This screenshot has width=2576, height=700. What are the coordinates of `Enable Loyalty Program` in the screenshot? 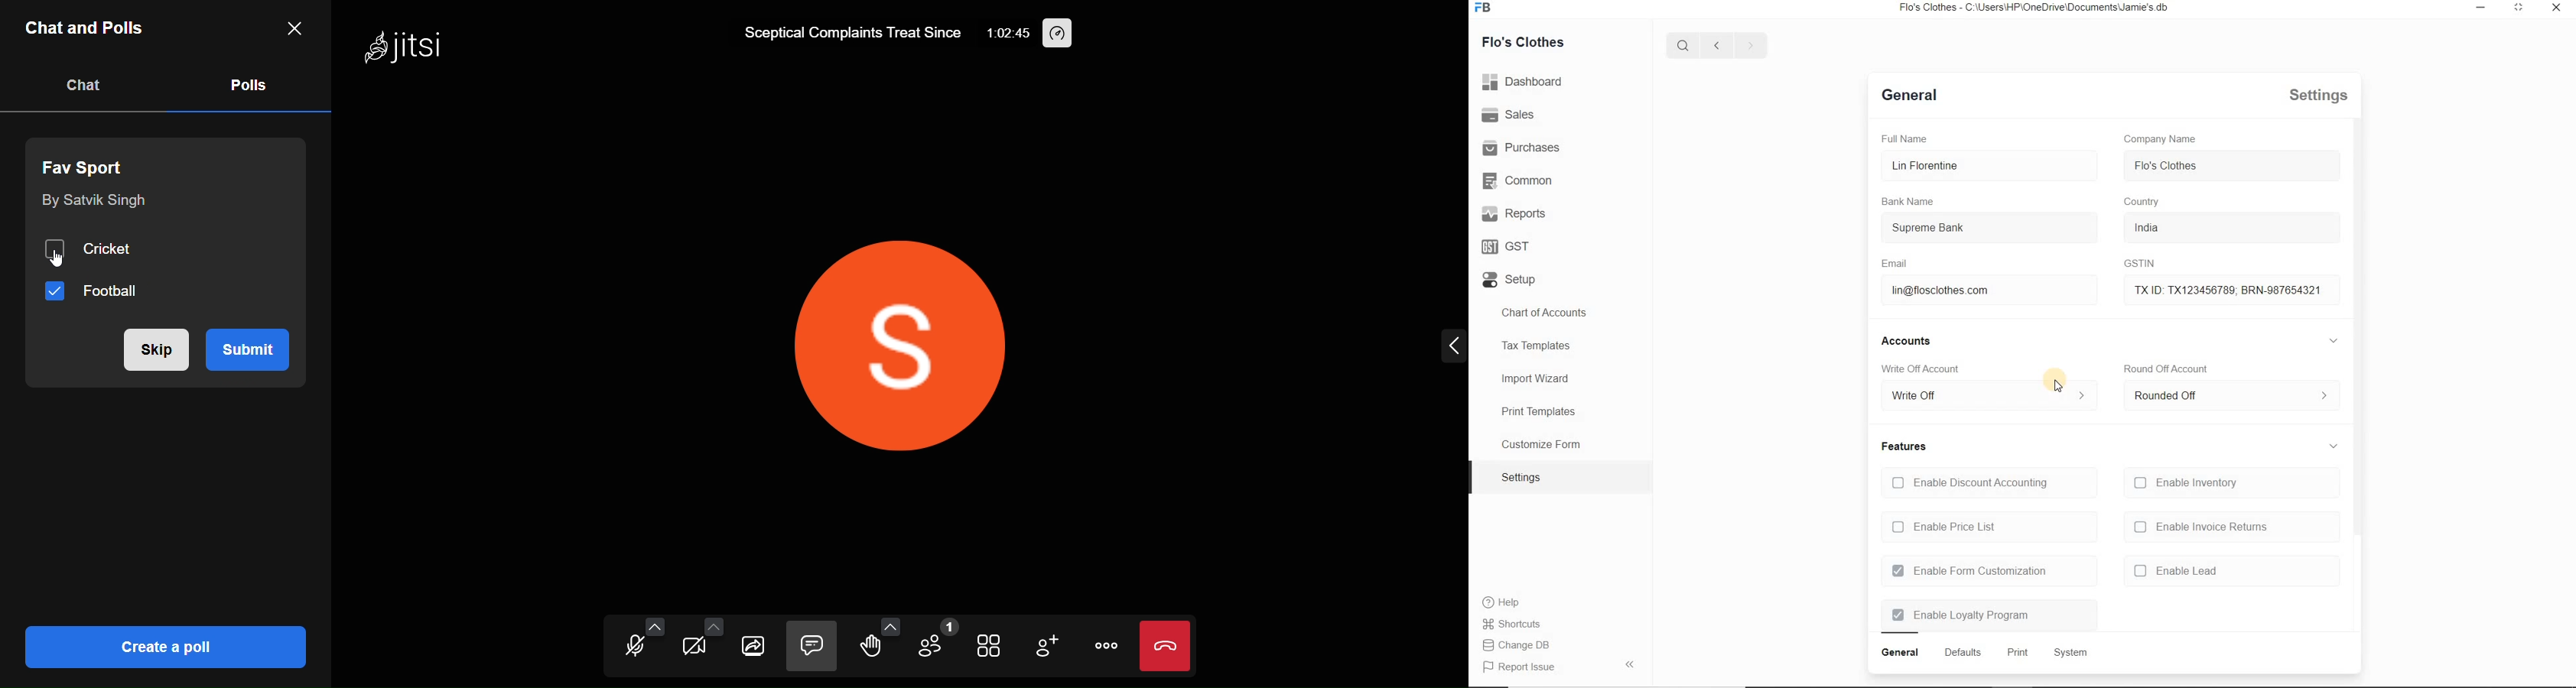 It's located at (1961, 616).